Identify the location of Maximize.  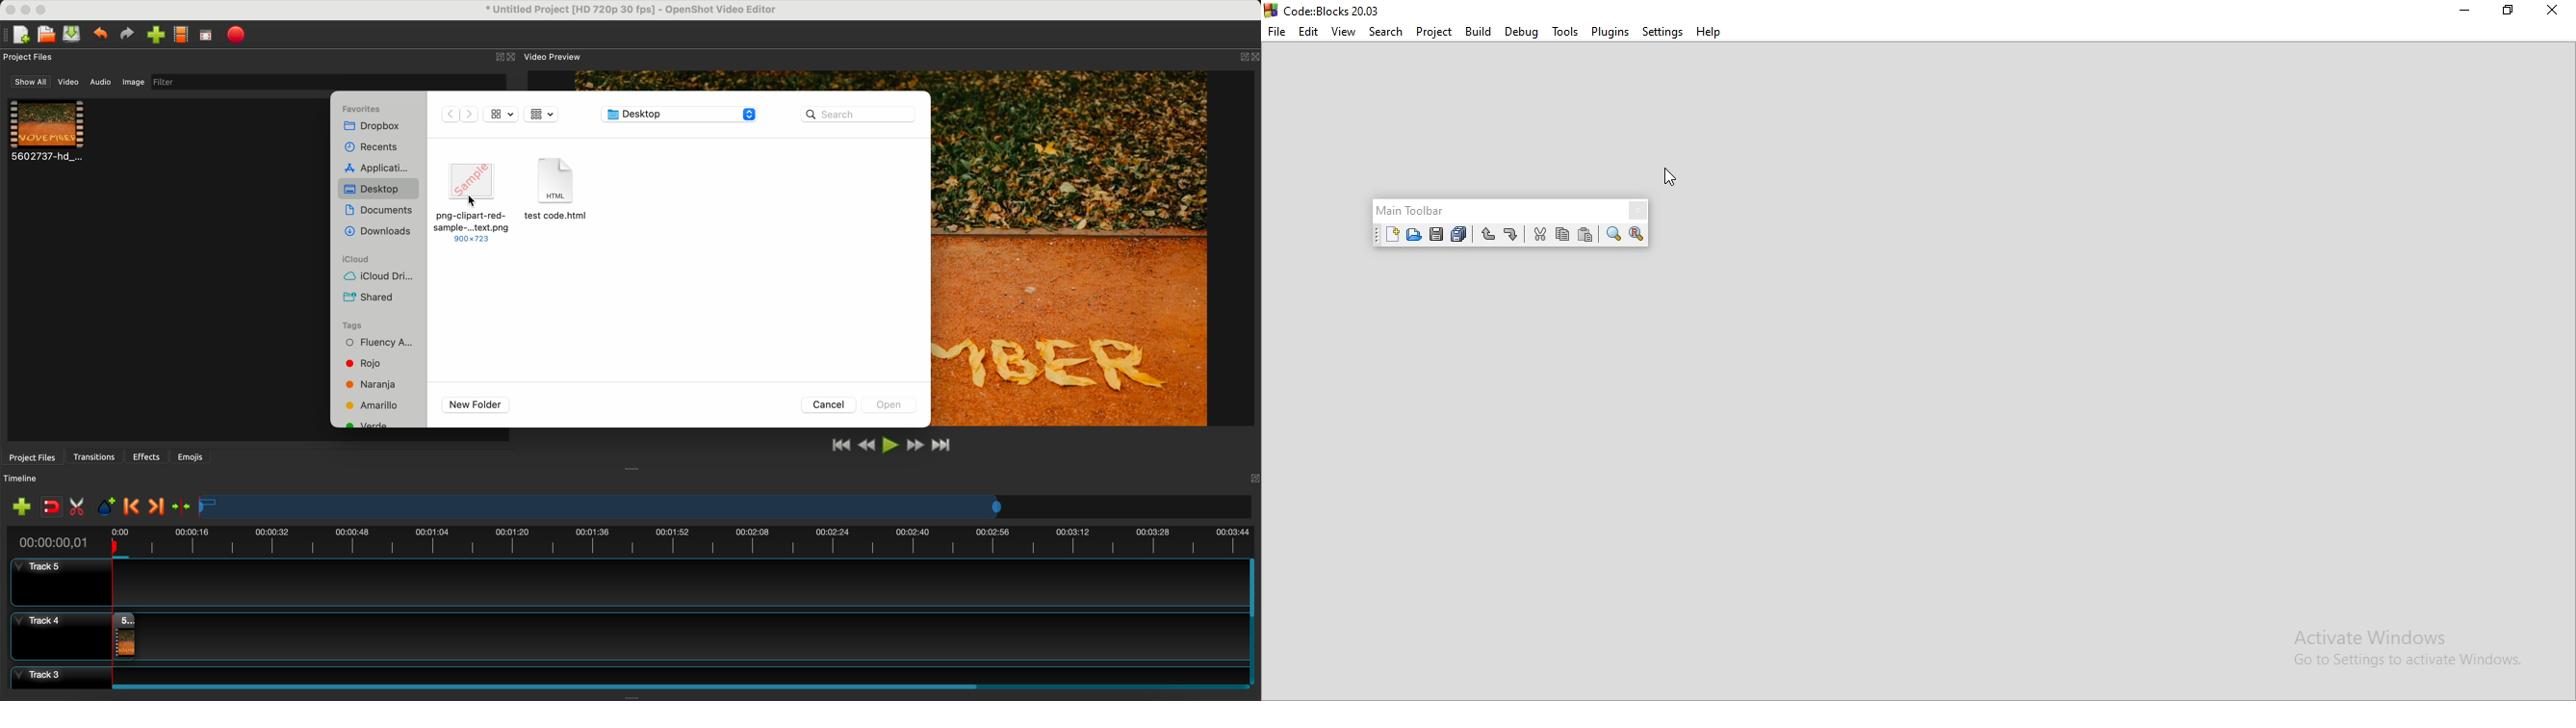
(2511, 12).